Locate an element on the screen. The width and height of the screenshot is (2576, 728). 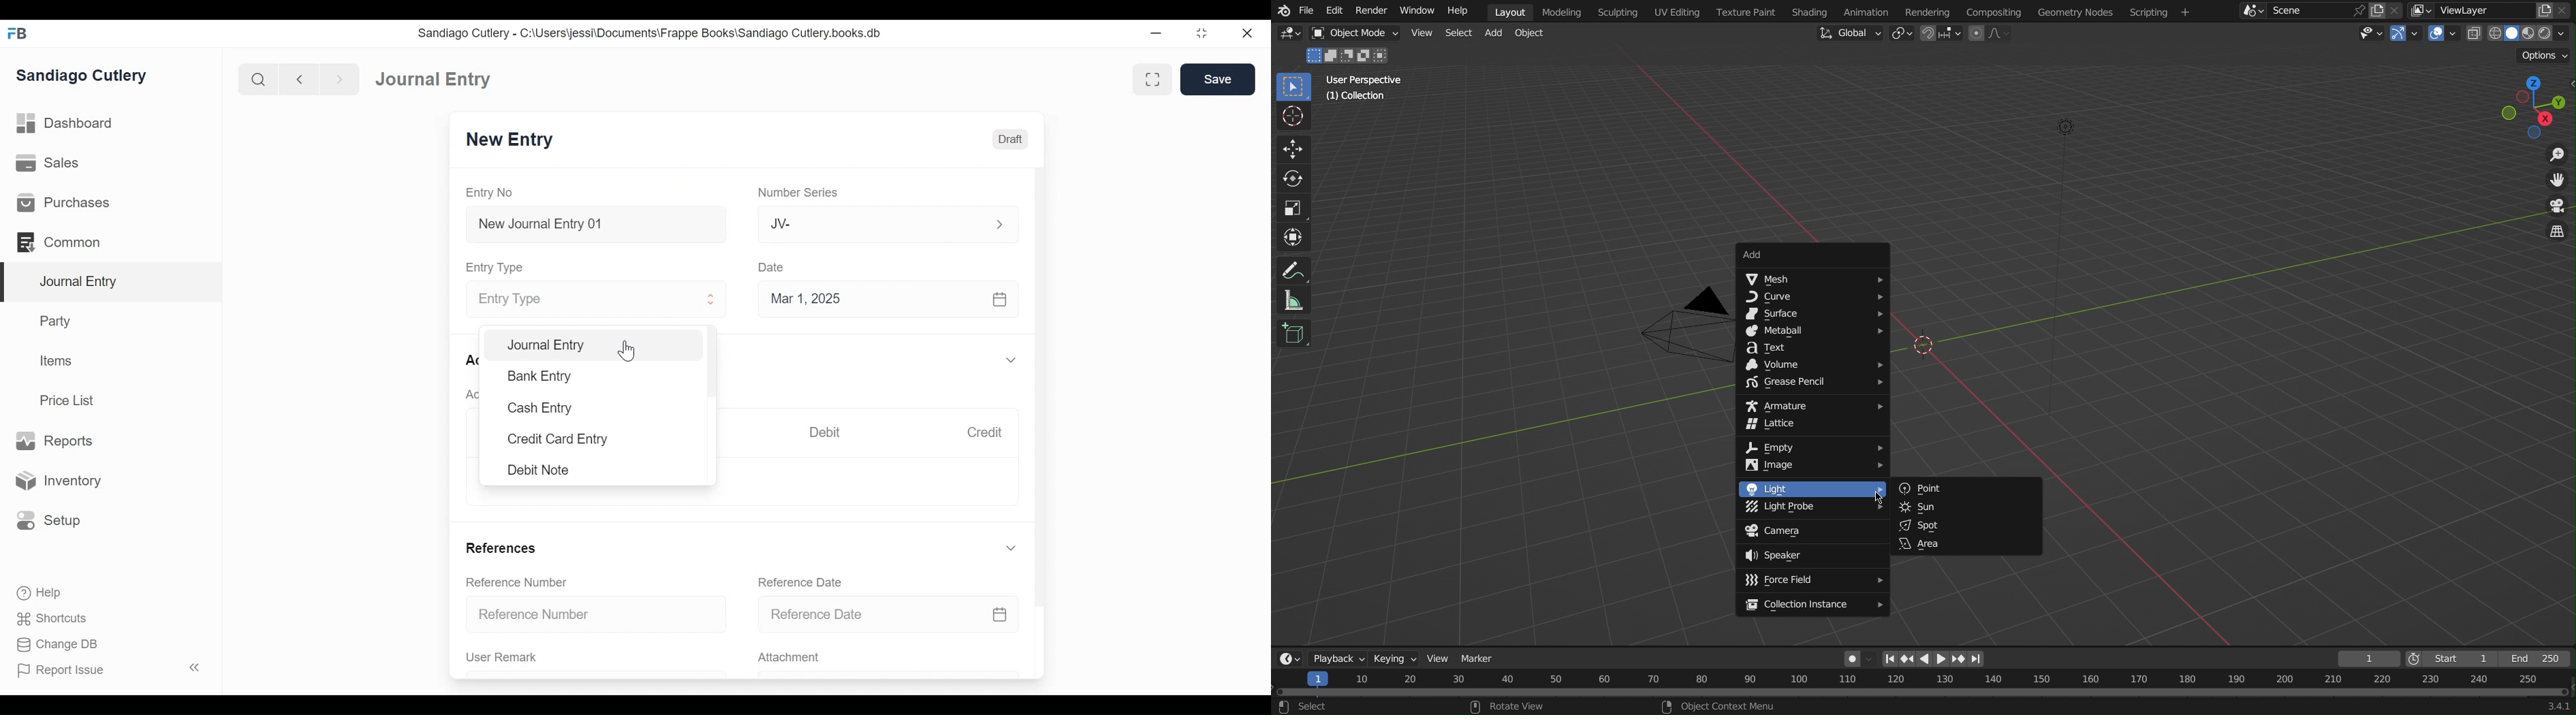
minimize is located at coordinates (1203, 32).